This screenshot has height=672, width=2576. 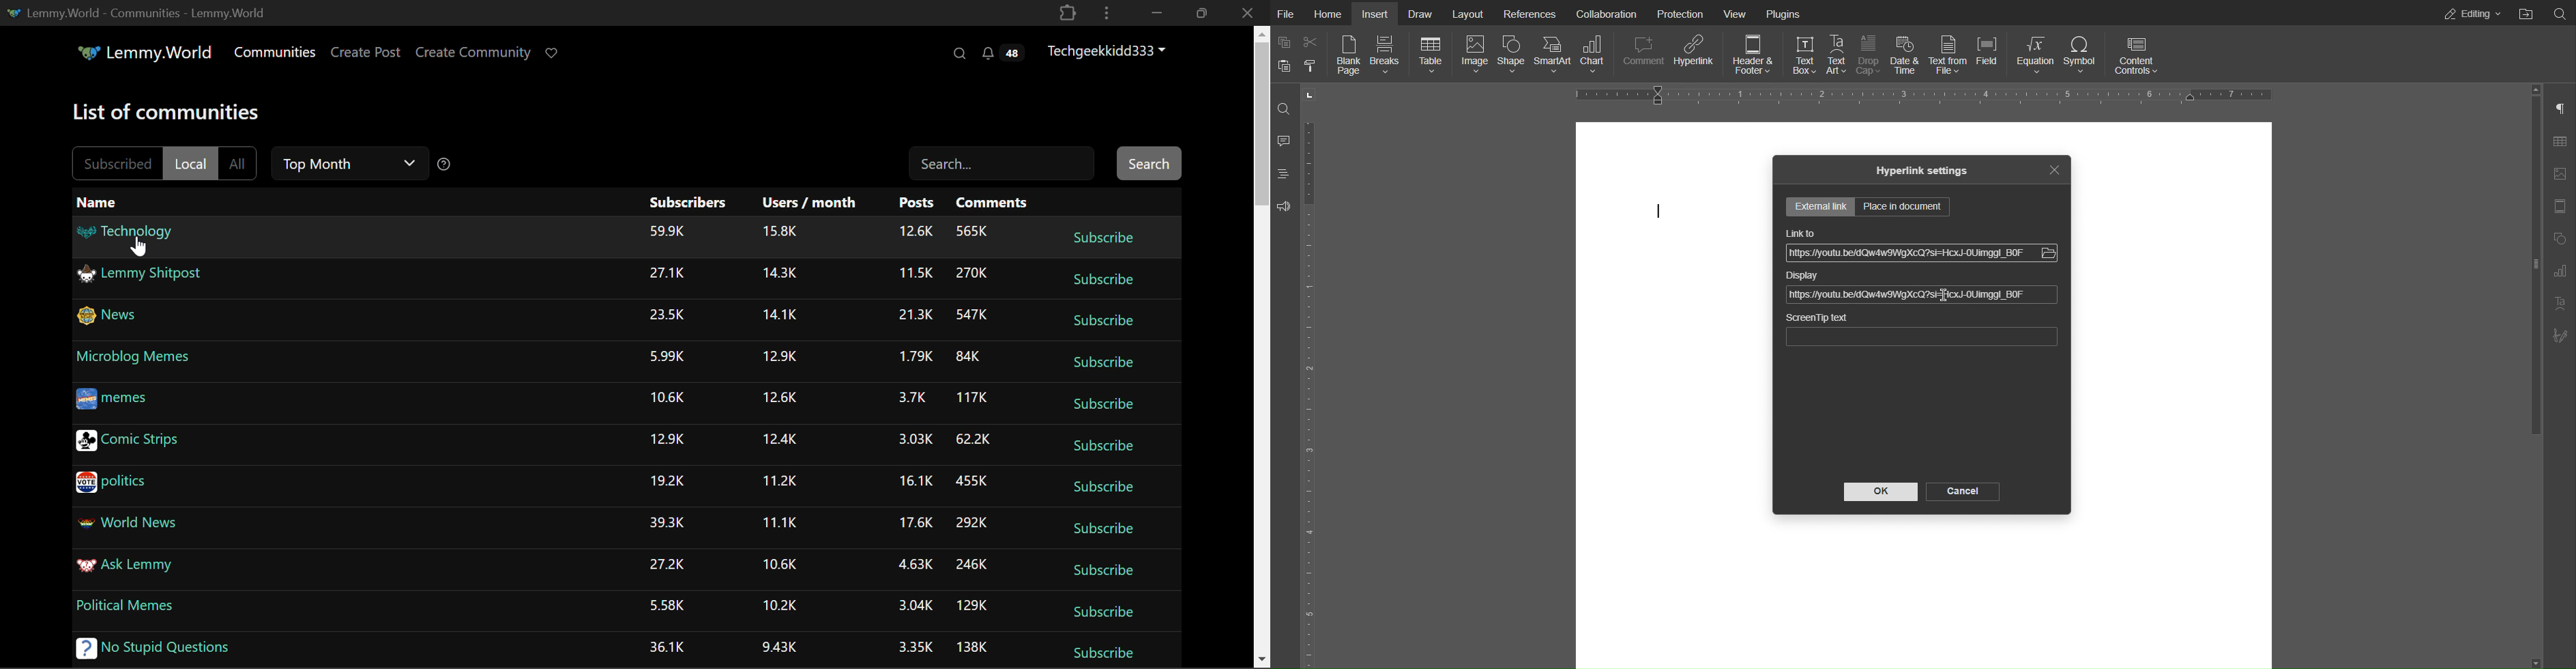 What do you see at coordinates (1784, 13) in the screenshot?
I see `Plugins` at bounding box center [1784, 13].